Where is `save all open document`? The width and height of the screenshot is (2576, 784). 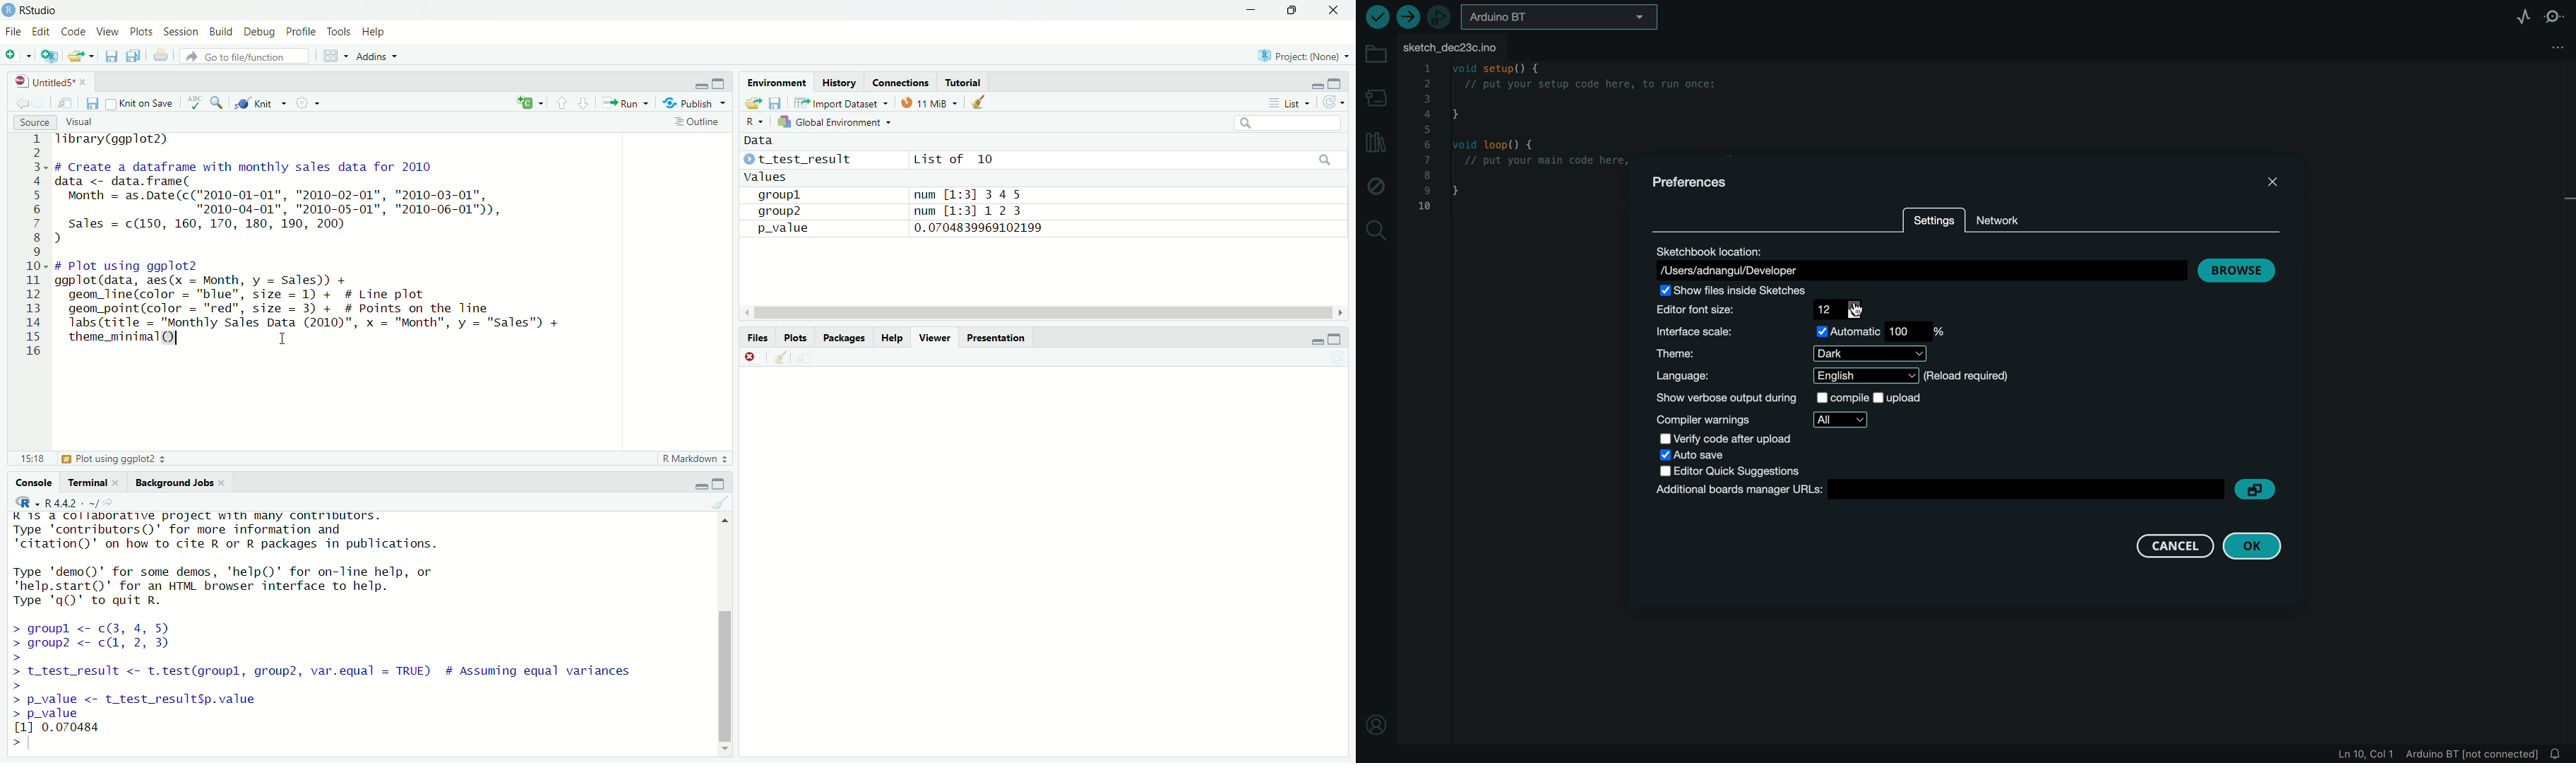
save all open document is located at coordinates (133, 56).